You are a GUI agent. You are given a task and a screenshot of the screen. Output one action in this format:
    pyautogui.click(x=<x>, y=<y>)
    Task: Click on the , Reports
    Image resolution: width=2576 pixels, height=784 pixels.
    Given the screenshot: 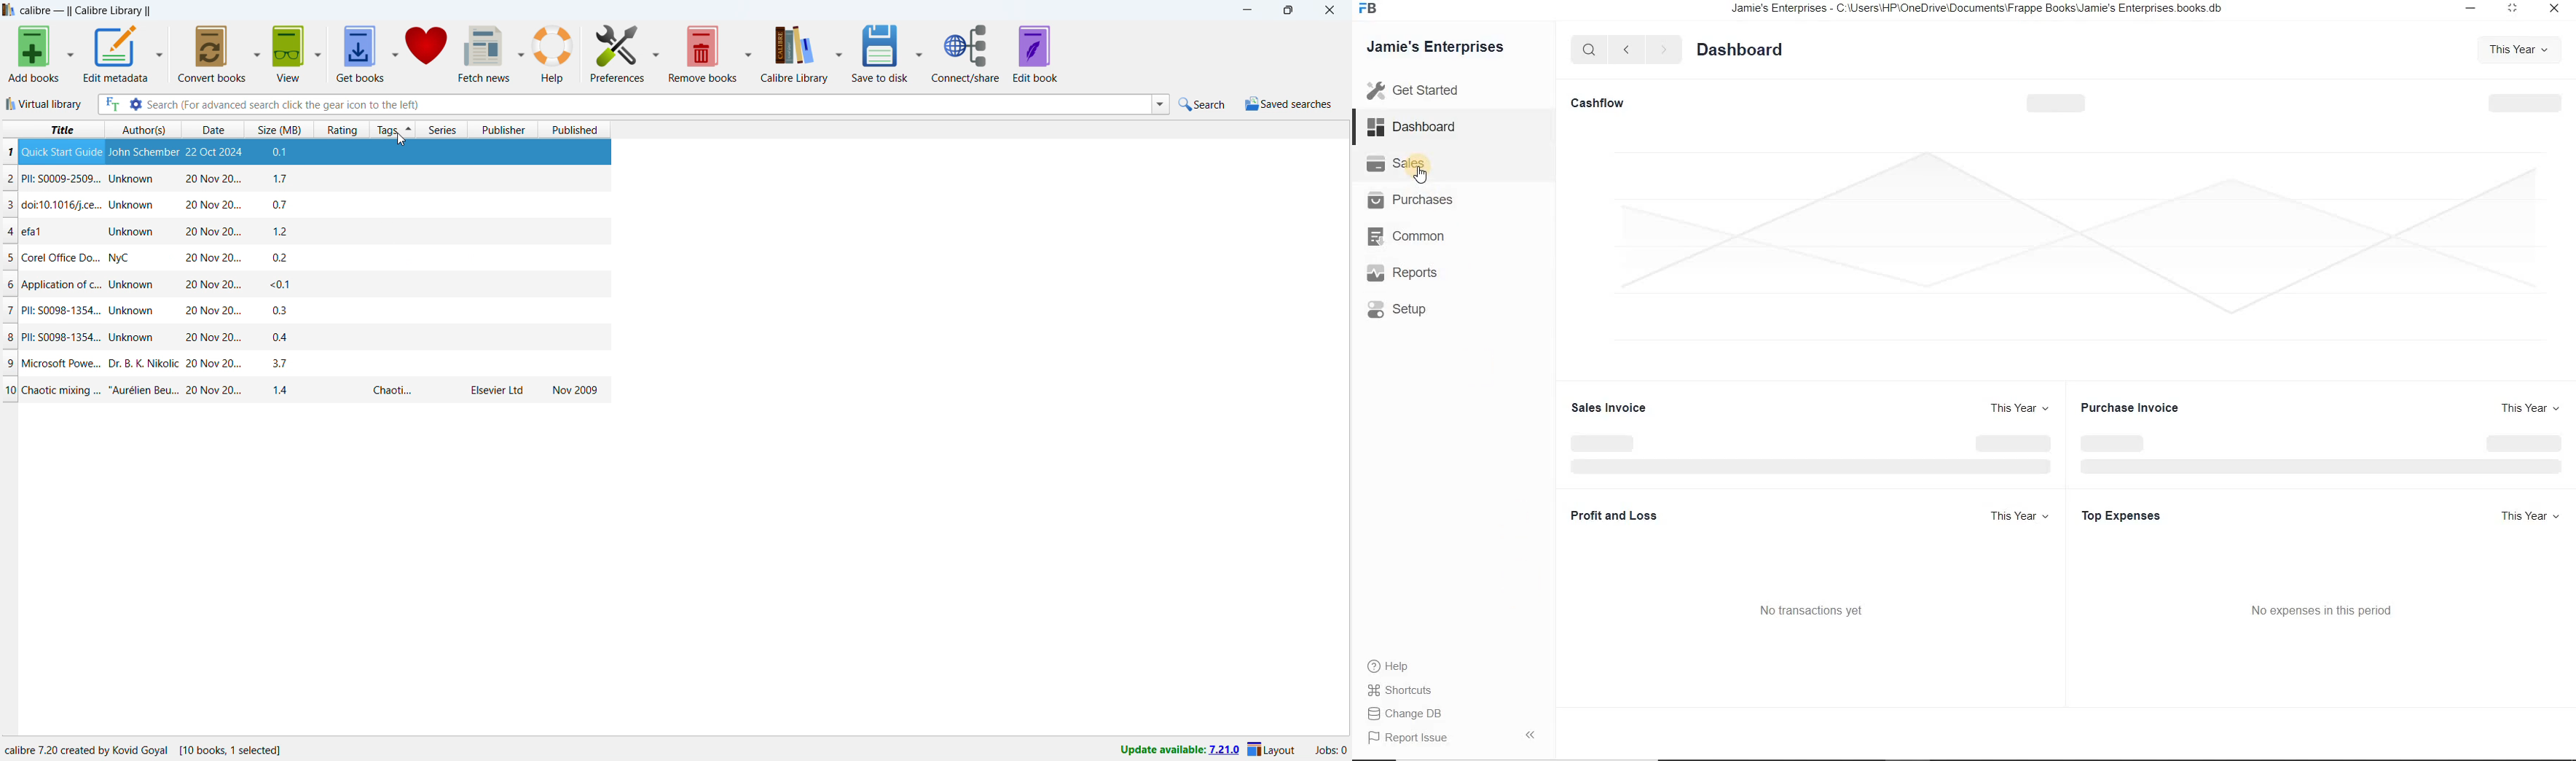 What is the action you would take?
    pyautogui.click(x=1413, y=273)
    